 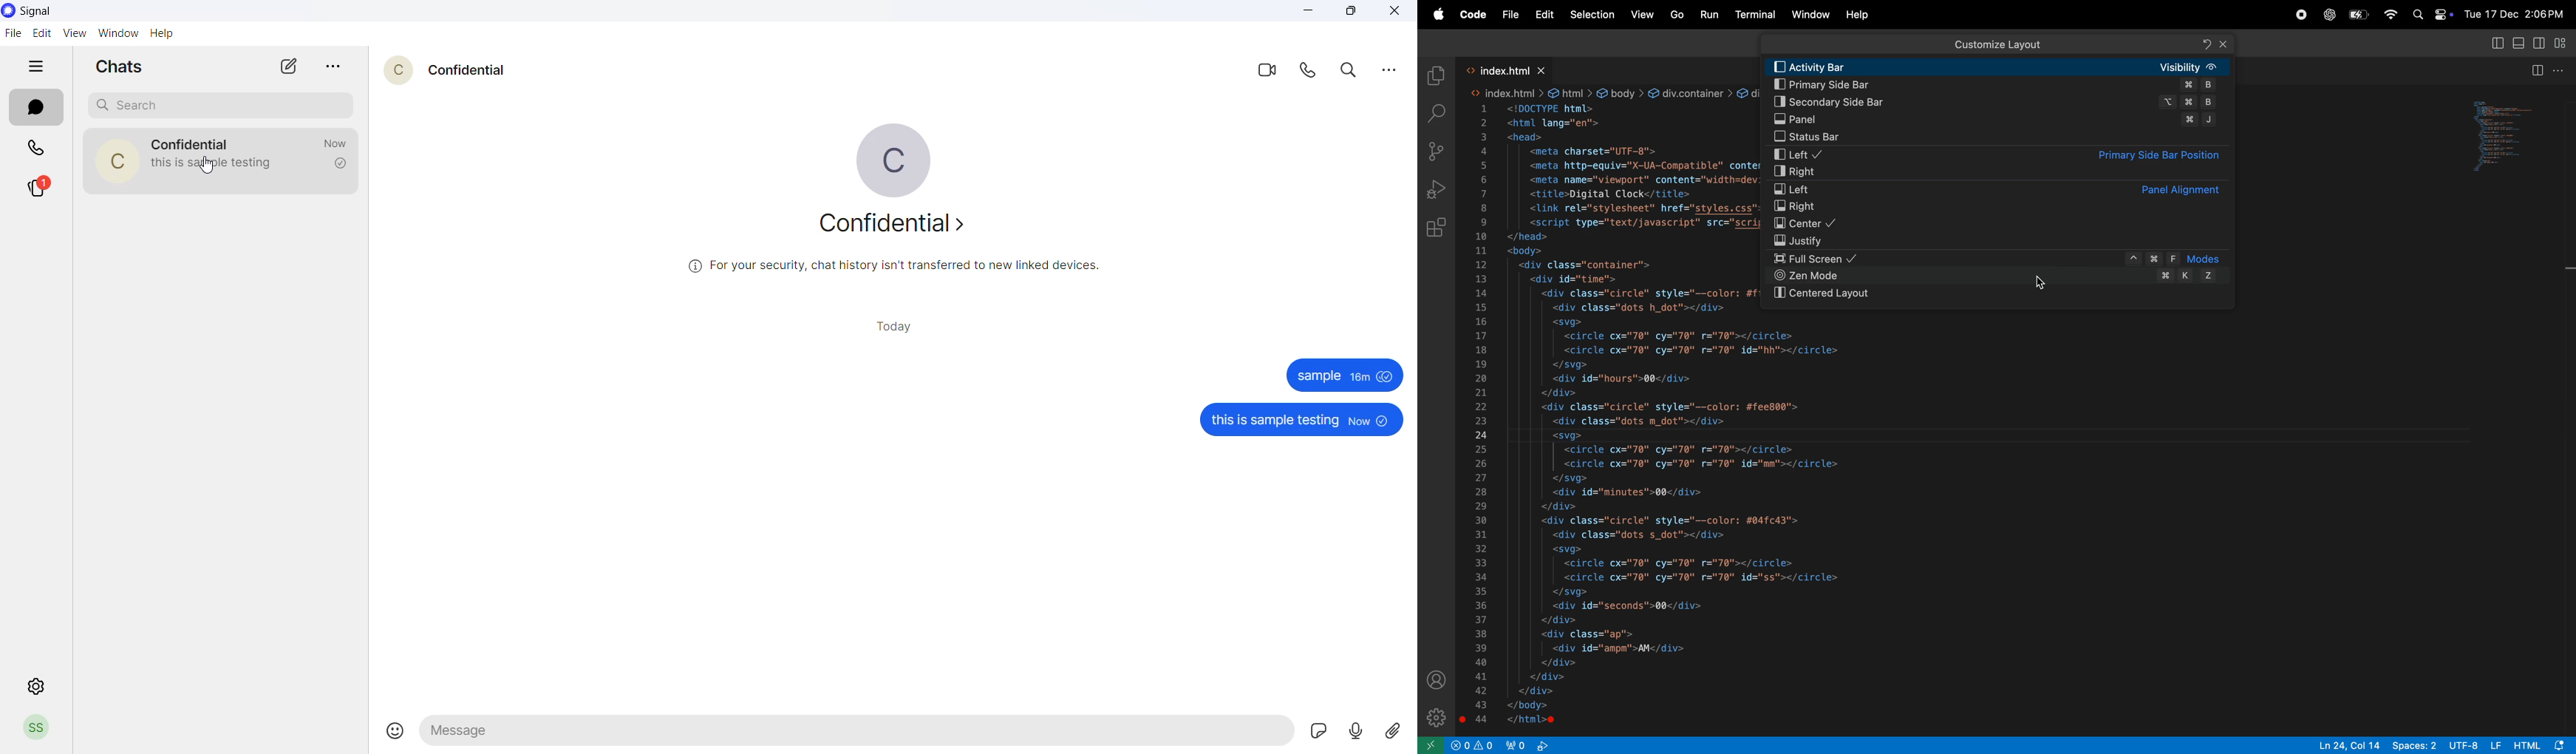 I want to click on terminal, so click(x=1757, y=13).